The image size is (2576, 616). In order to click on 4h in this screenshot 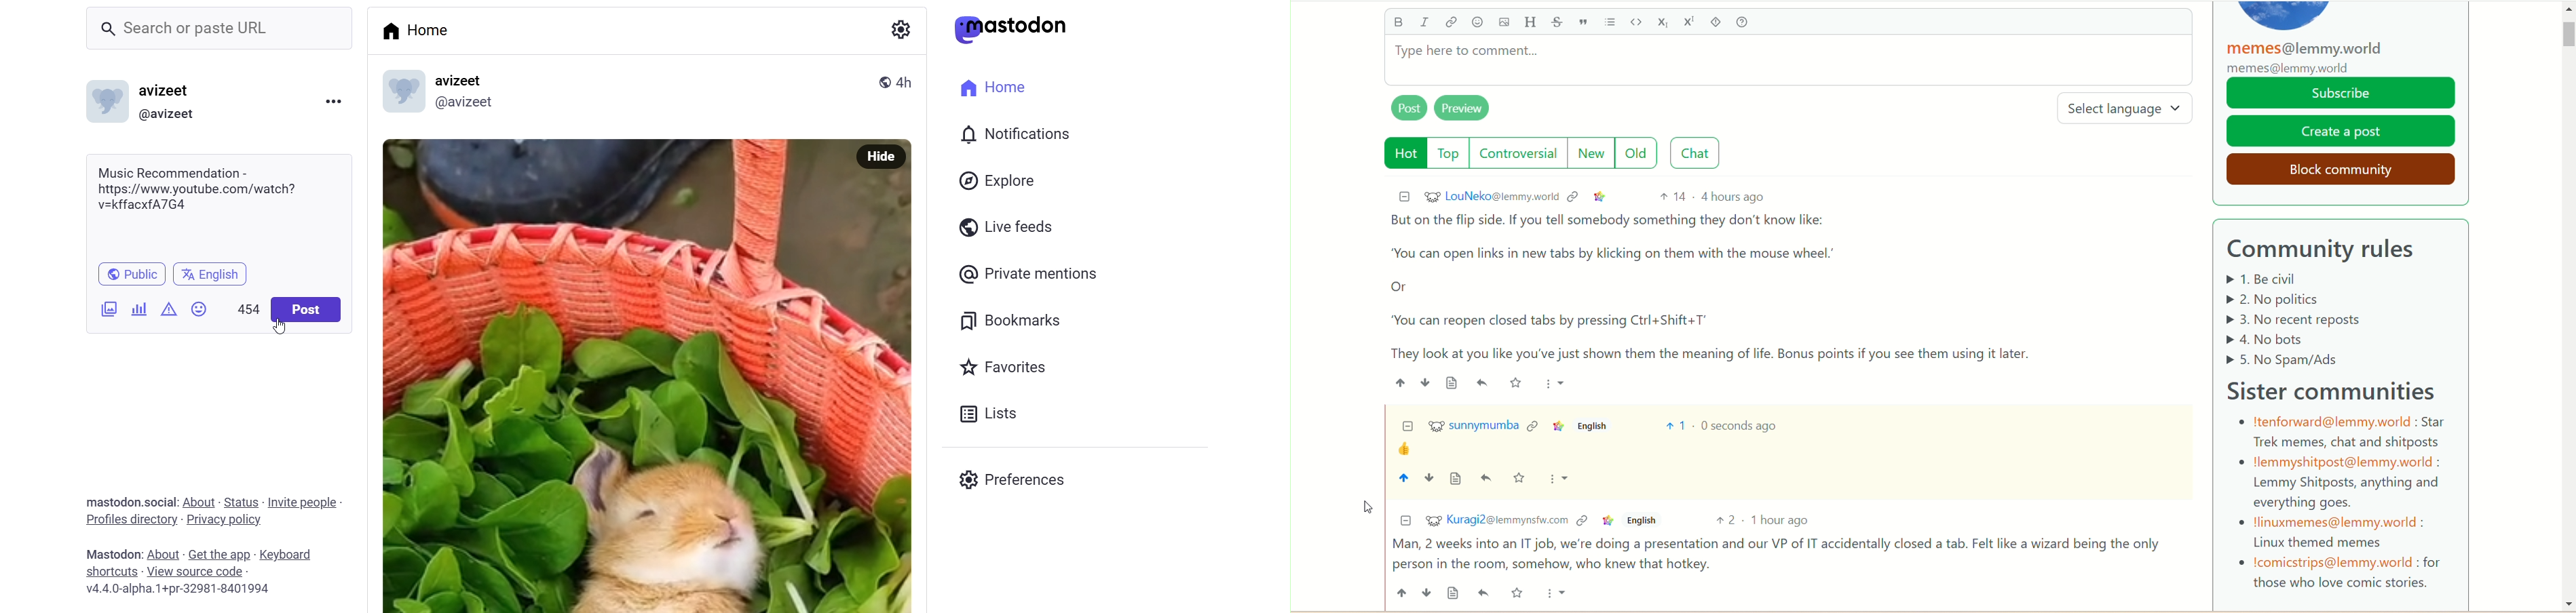, I will do `click(905, 82)`.